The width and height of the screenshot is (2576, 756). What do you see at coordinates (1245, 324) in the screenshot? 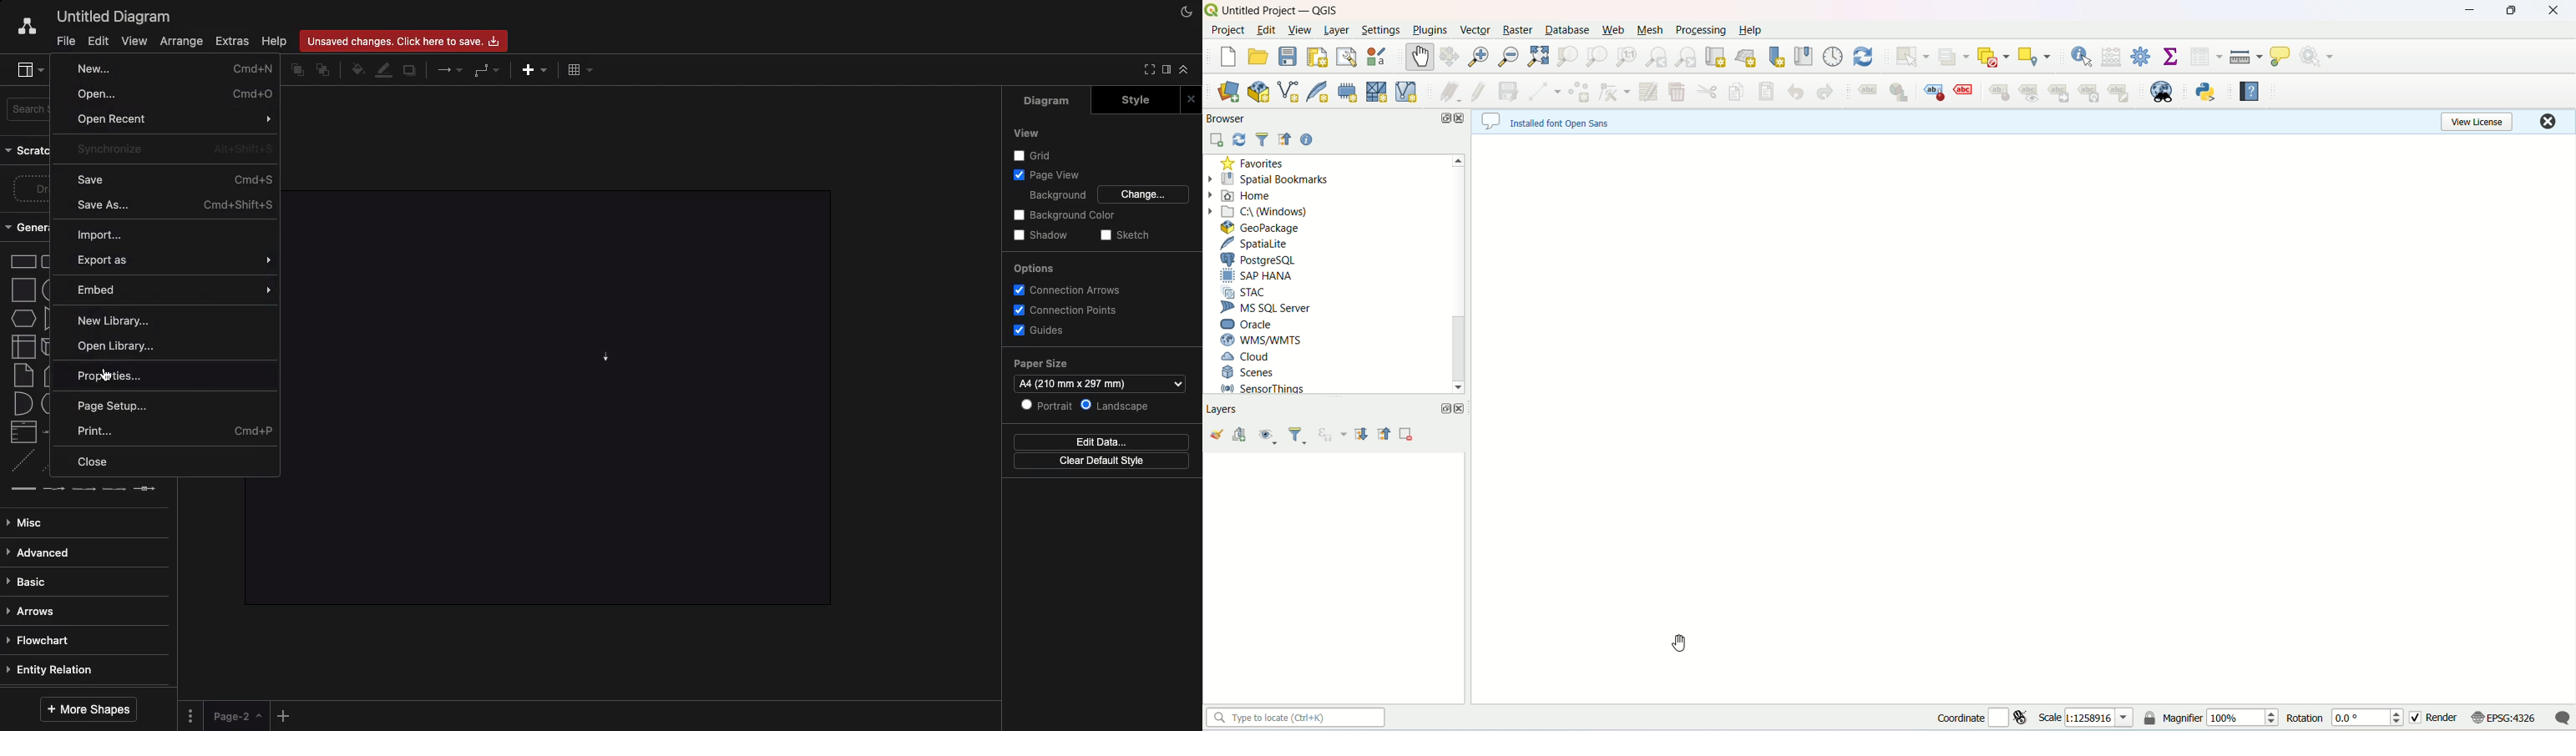
I see `ORACLE` at bounding box center [1245, 324].